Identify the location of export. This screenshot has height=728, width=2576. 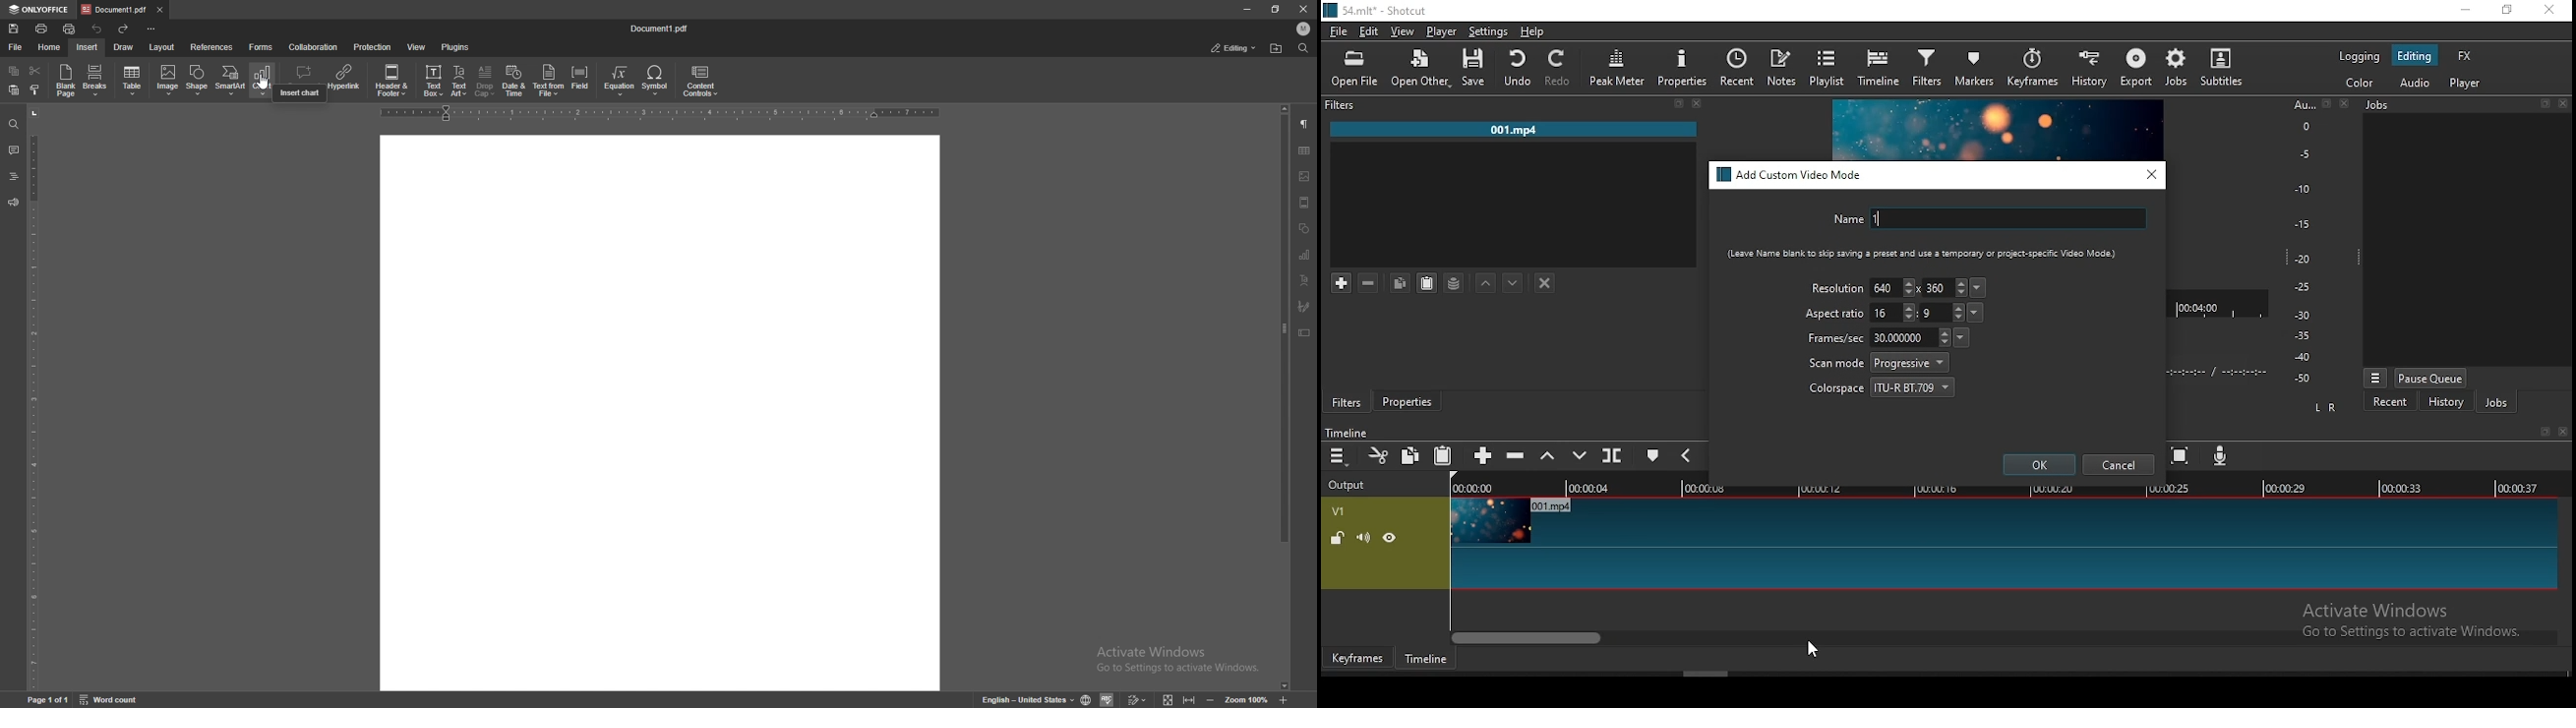
(2138, 69).